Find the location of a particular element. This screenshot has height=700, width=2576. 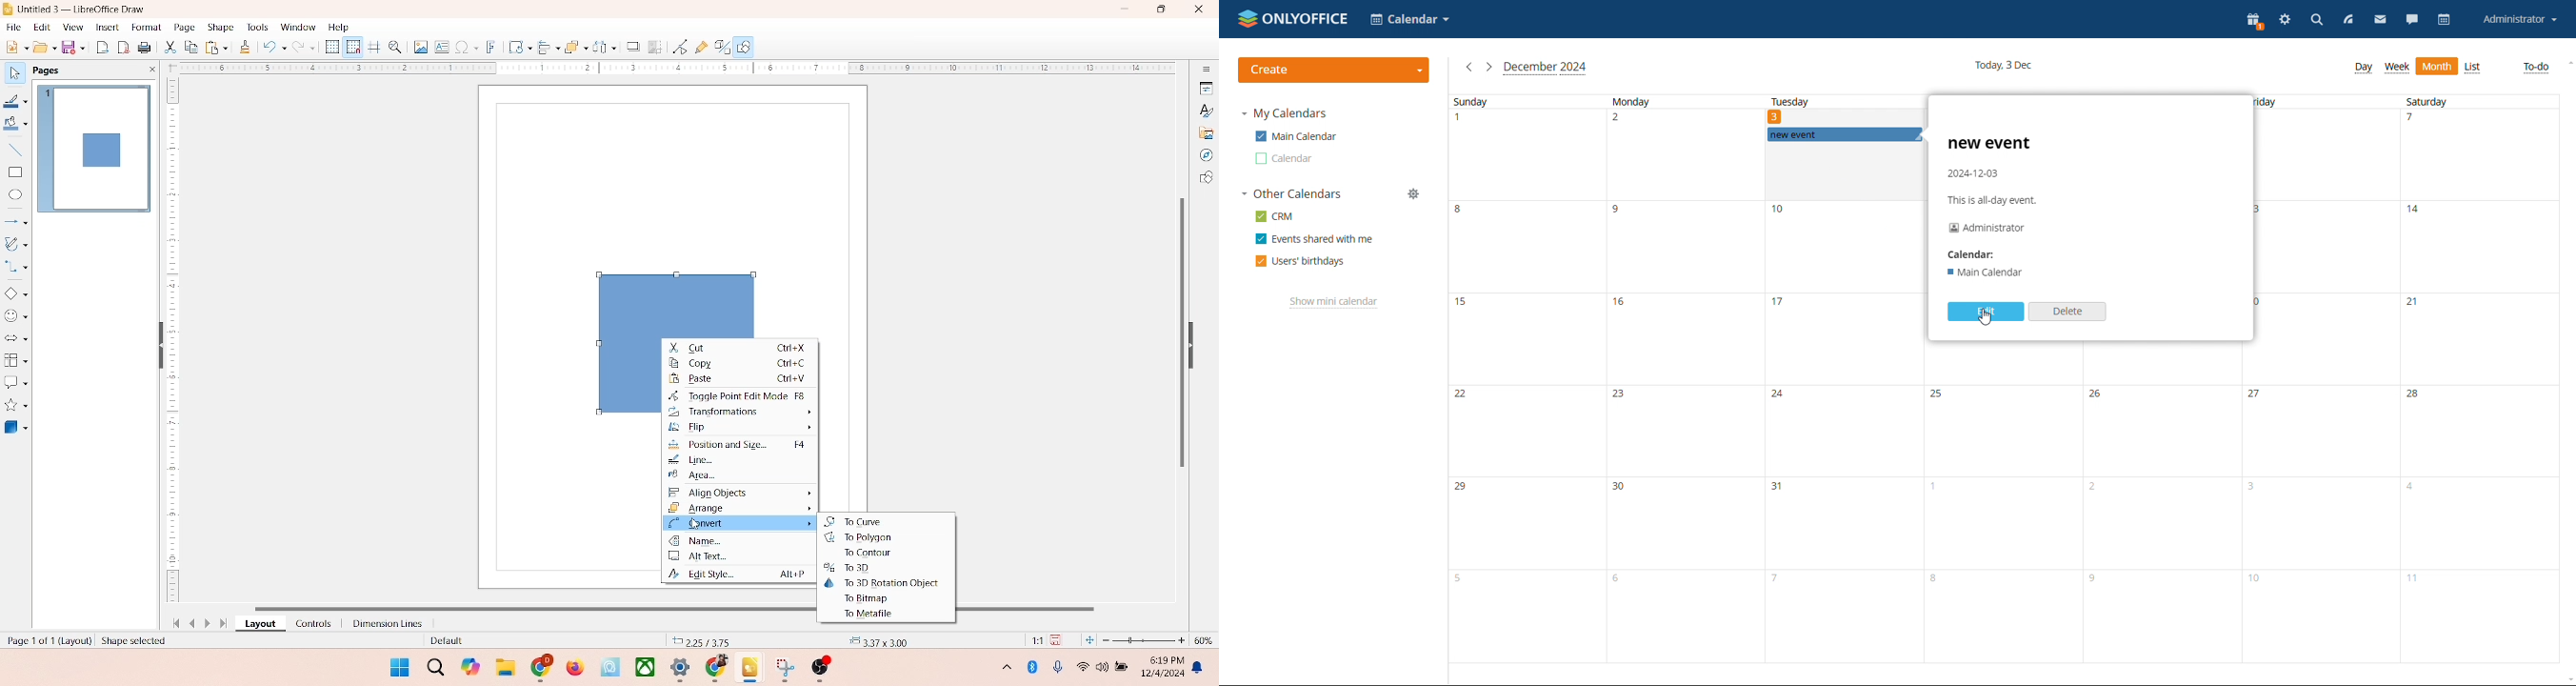

select at least three object to distribute is located at coordinates (600, 48).